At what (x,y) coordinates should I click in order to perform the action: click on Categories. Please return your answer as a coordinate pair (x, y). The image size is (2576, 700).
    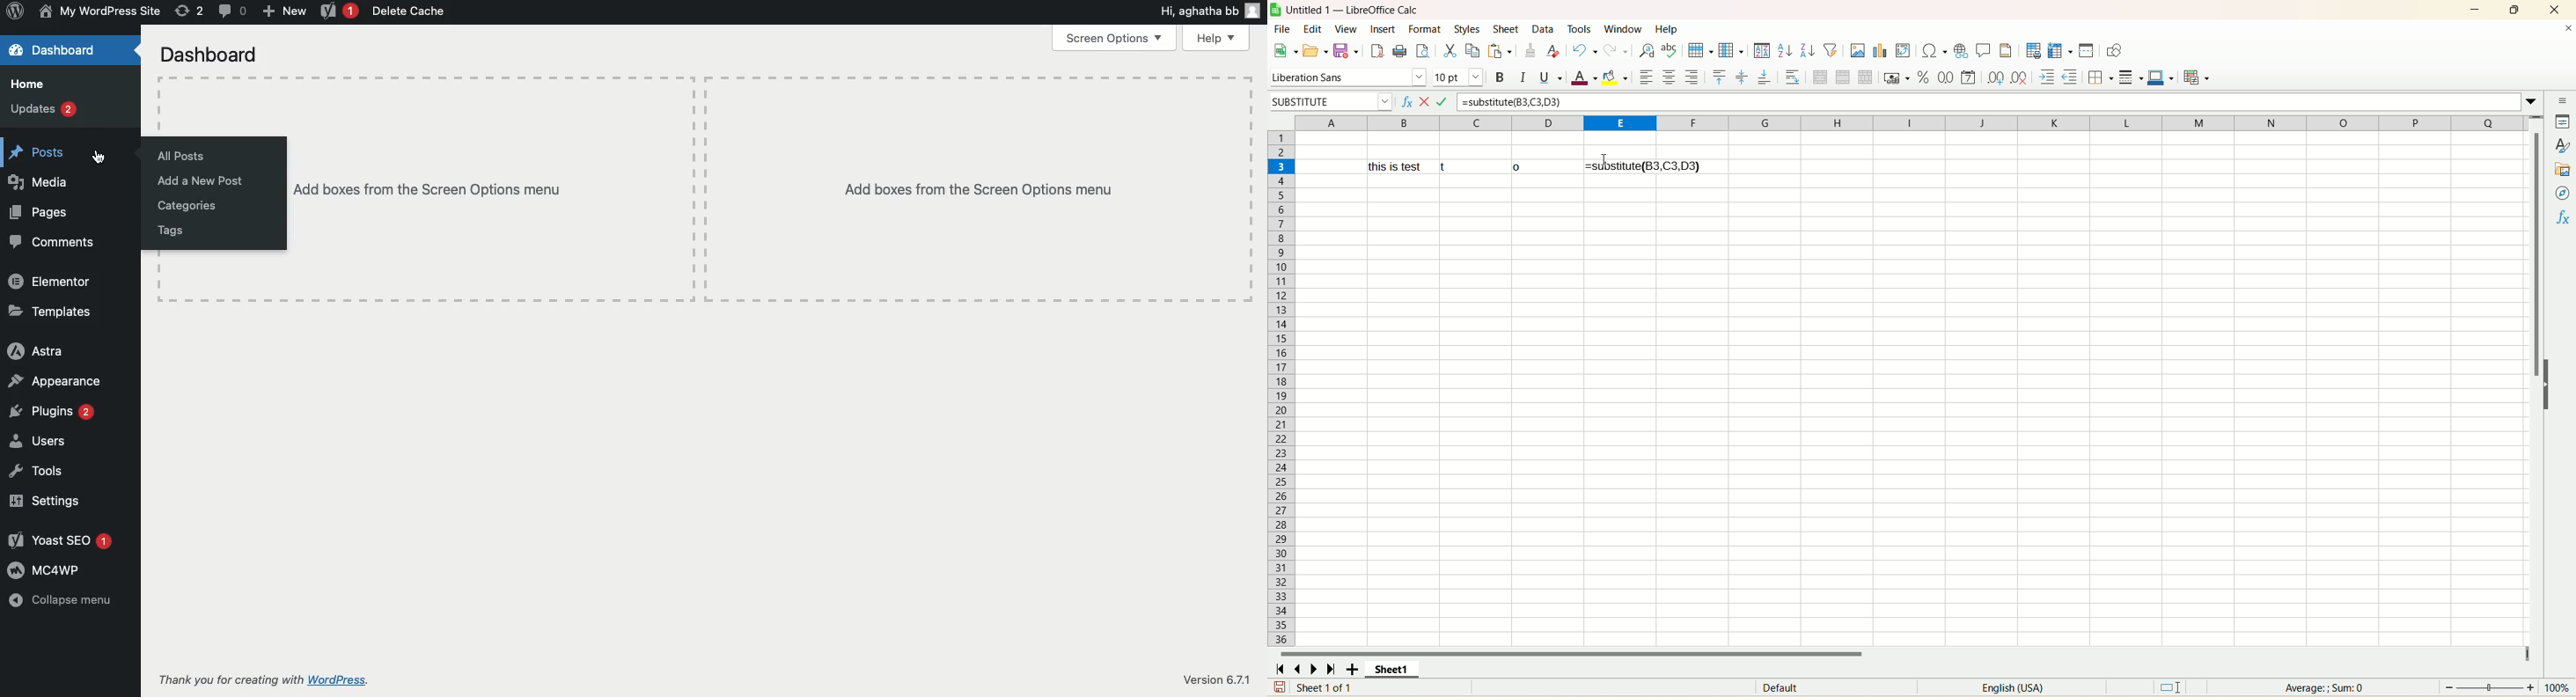
    Looking at the image, I should click on (187, 207).